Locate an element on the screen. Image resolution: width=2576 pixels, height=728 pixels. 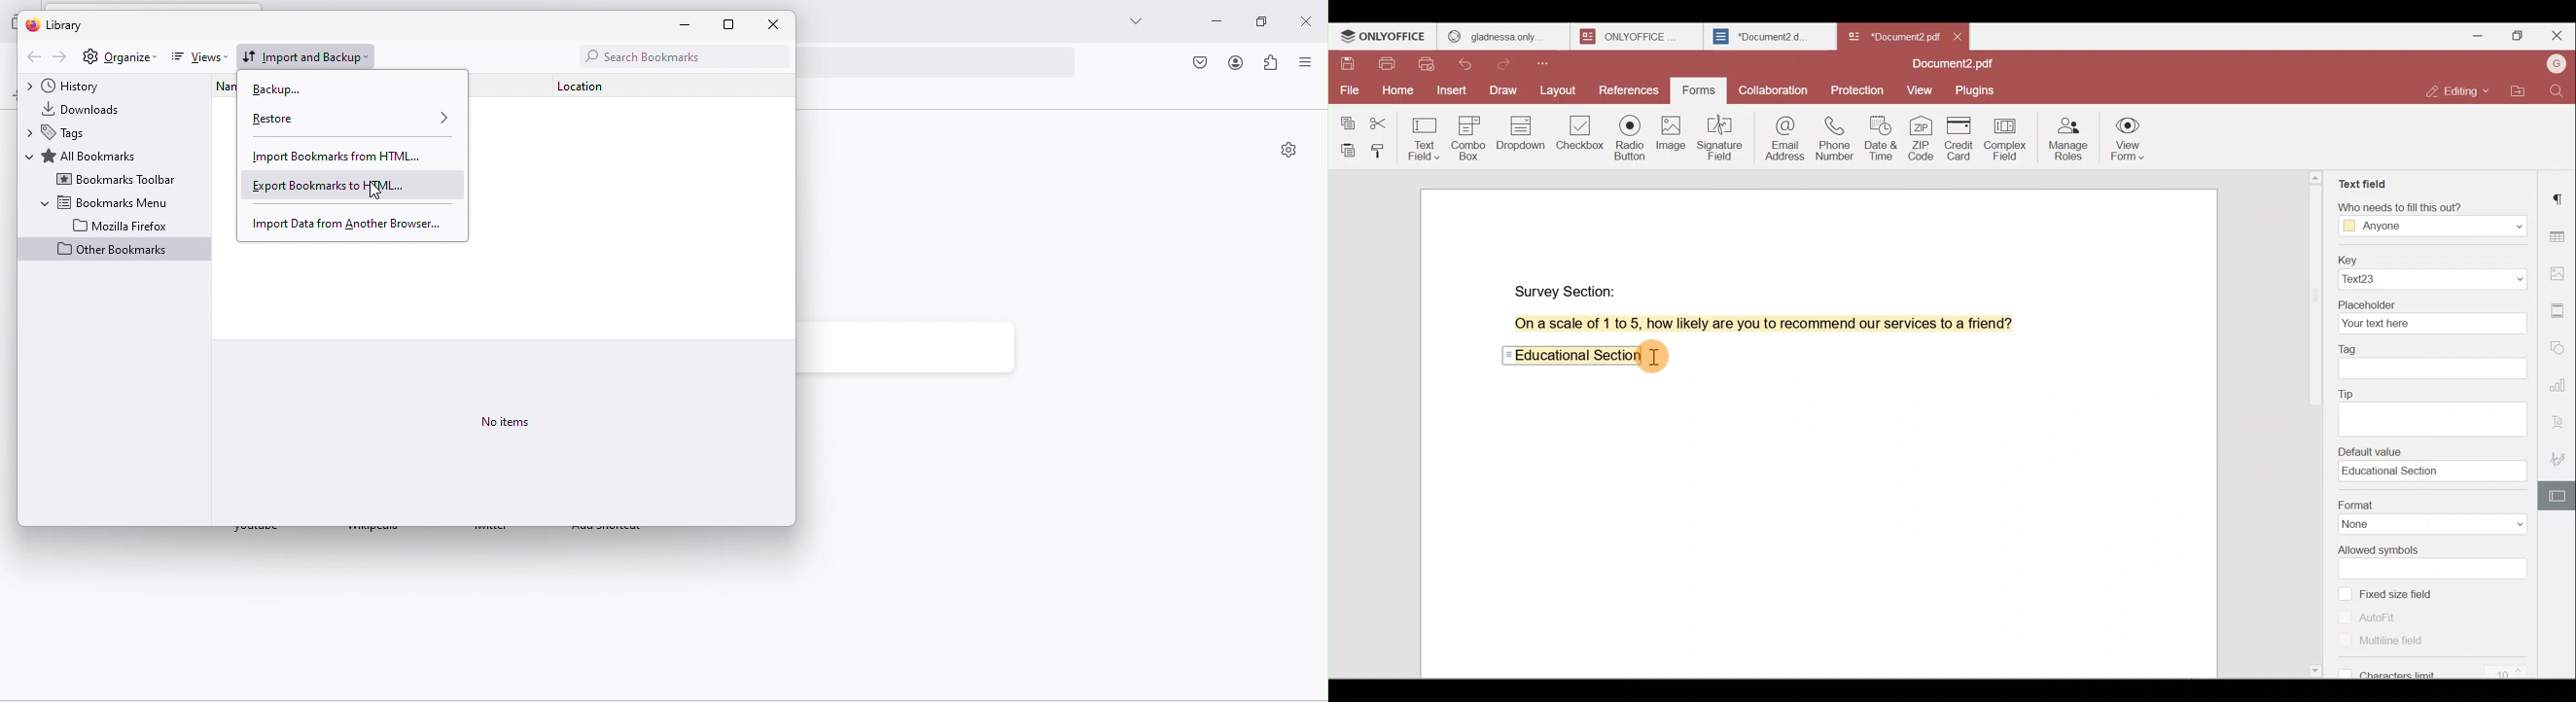
Default value is located at coordinates (2437, 463).